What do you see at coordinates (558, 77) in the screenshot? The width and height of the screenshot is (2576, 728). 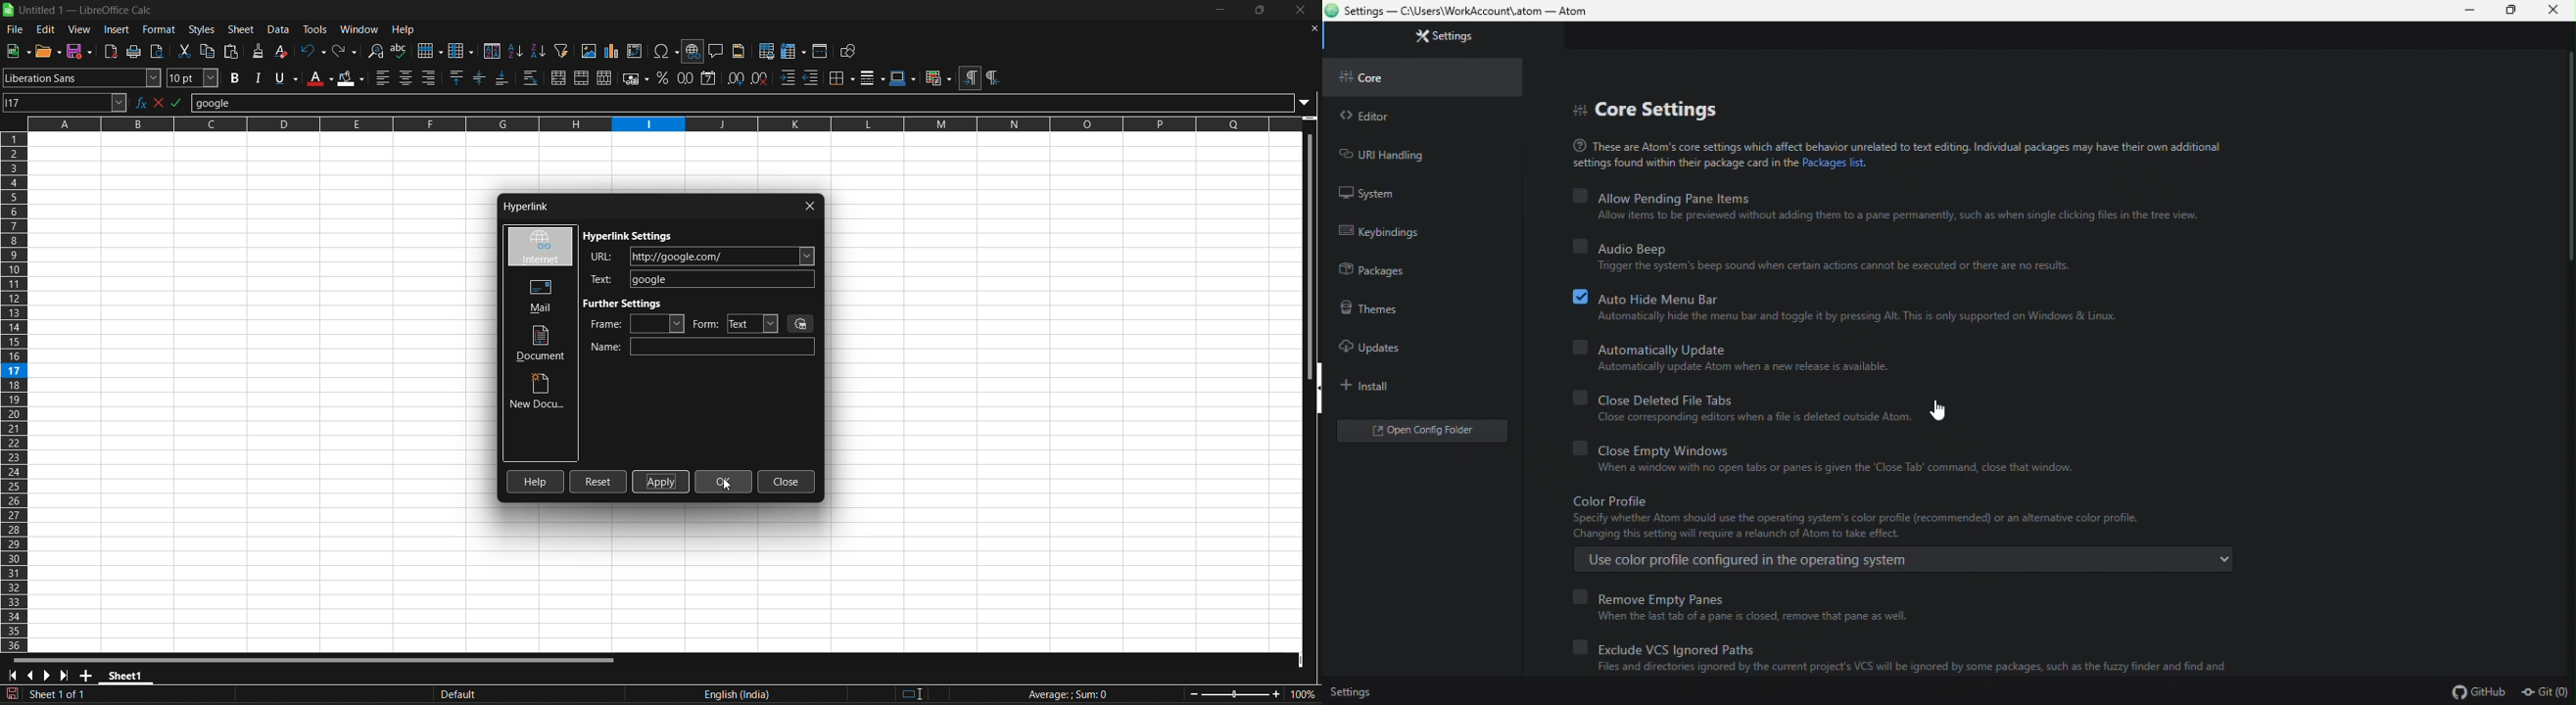 I see `merge and center or unmerge cells depending on the current toggle state` at bounding box center [558, 77].